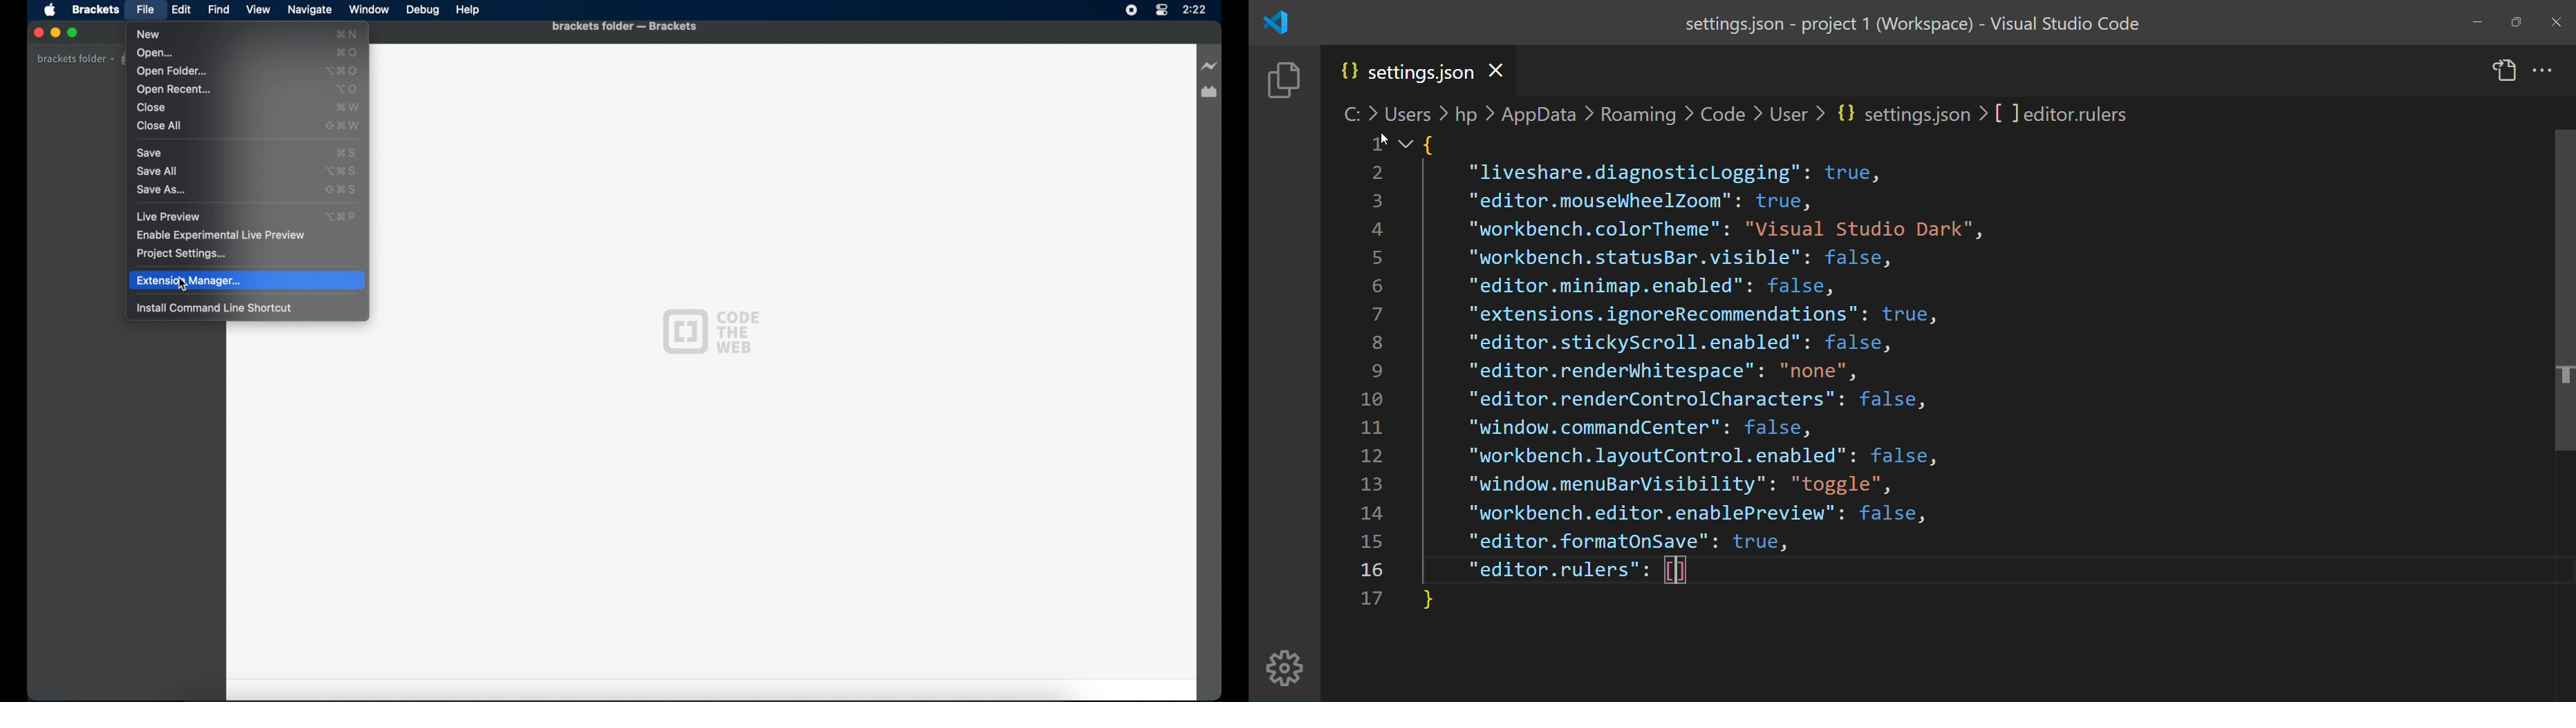  What do you see at coordinates (710, 332) in the screenshot?
I see `code the web` at bounding box center [710, 332].